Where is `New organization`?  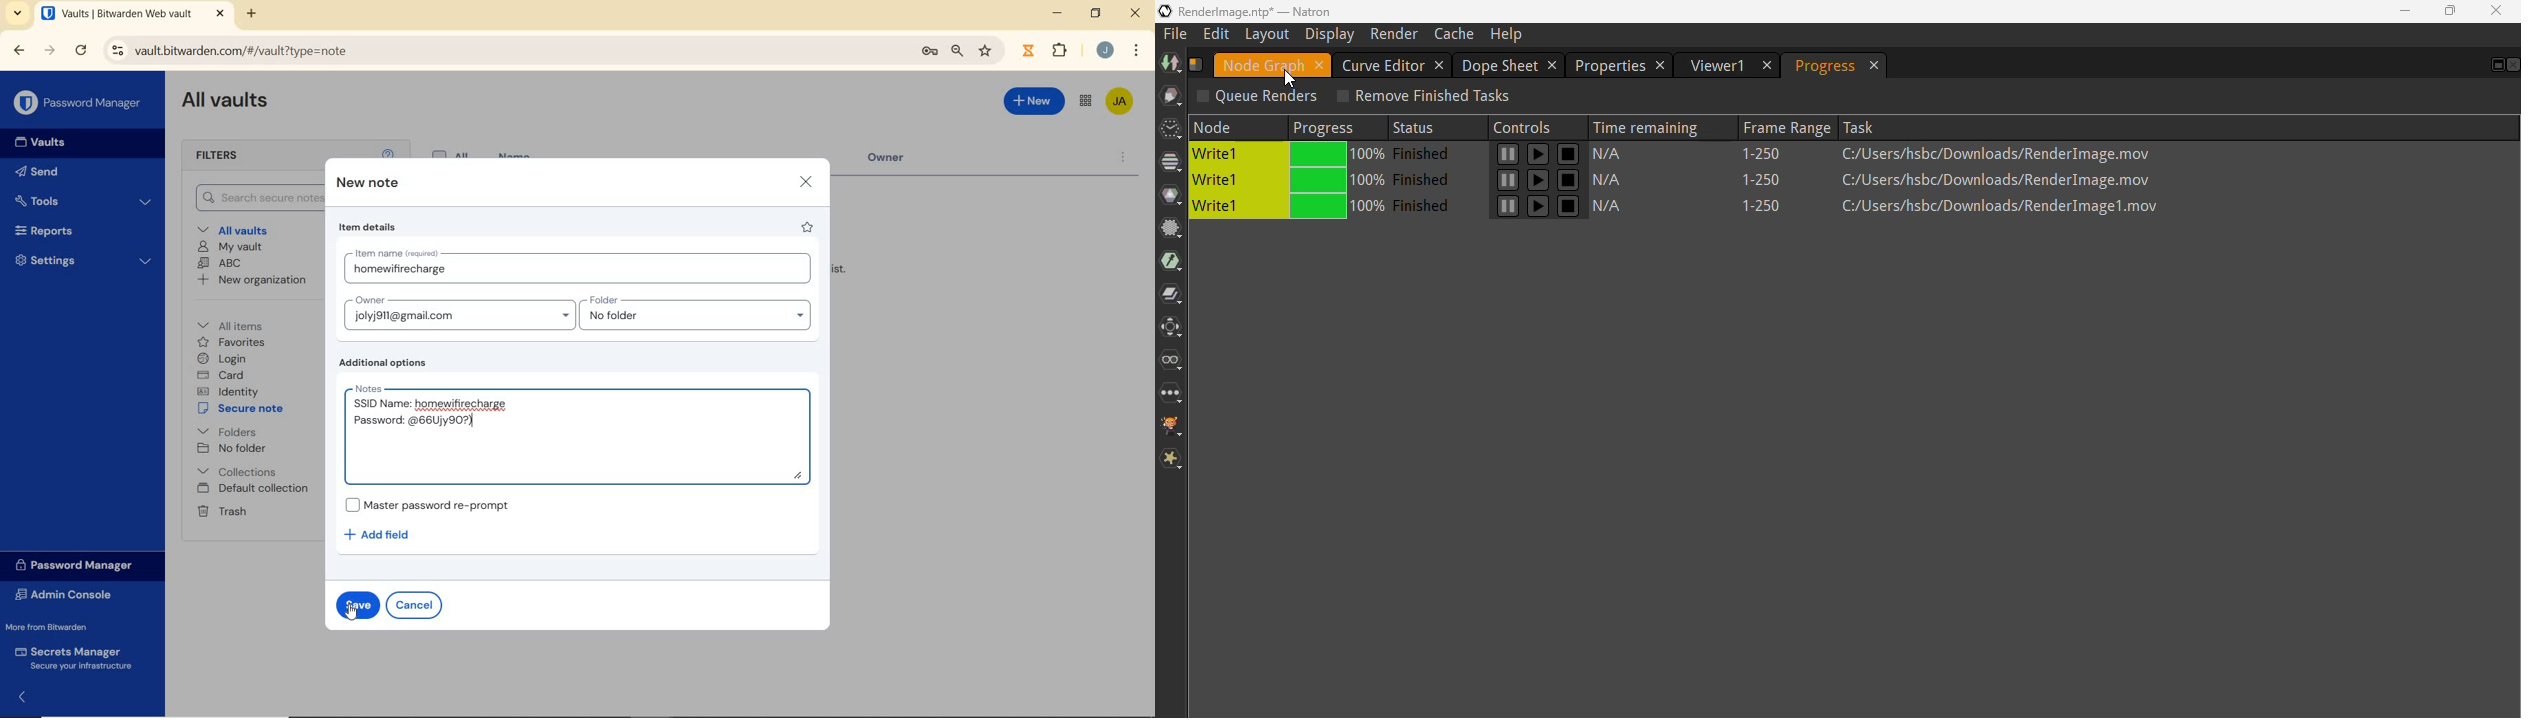 New organization is located at coordinates (253, 279).